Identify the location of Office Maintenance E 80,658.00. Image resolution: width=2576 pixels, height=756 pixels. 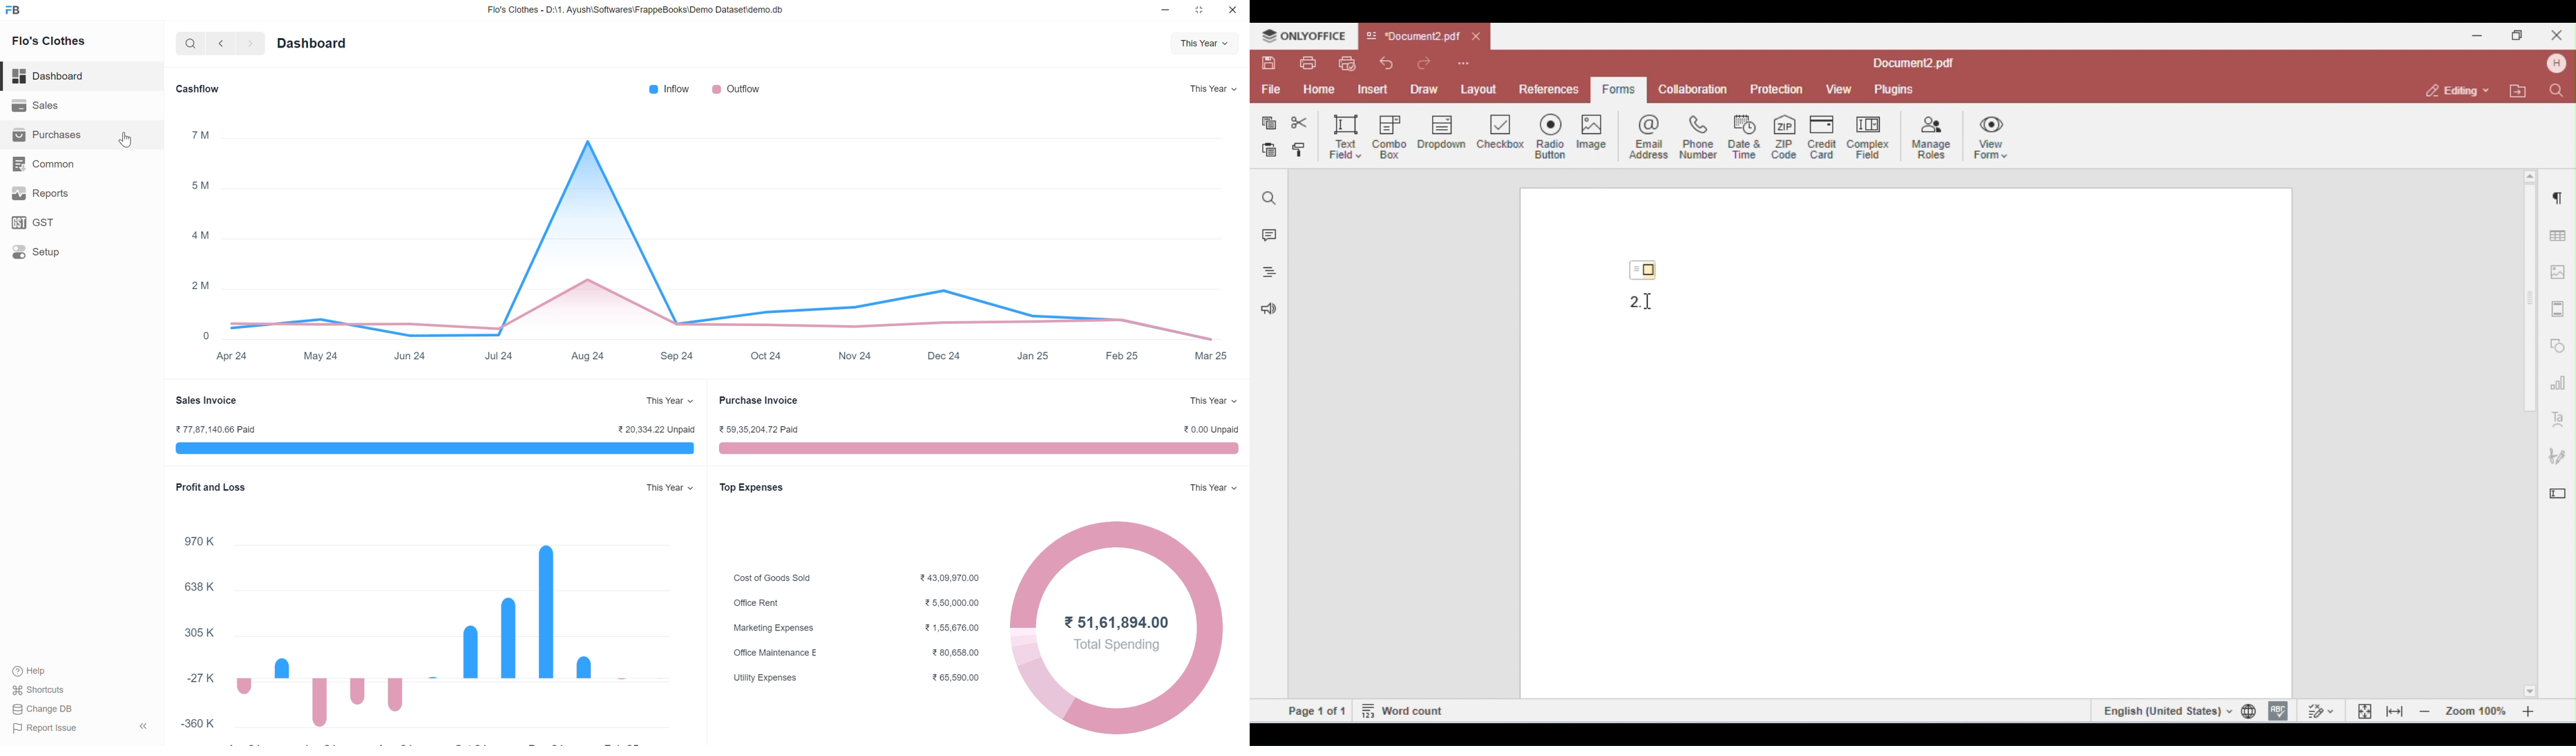
(856, 653).